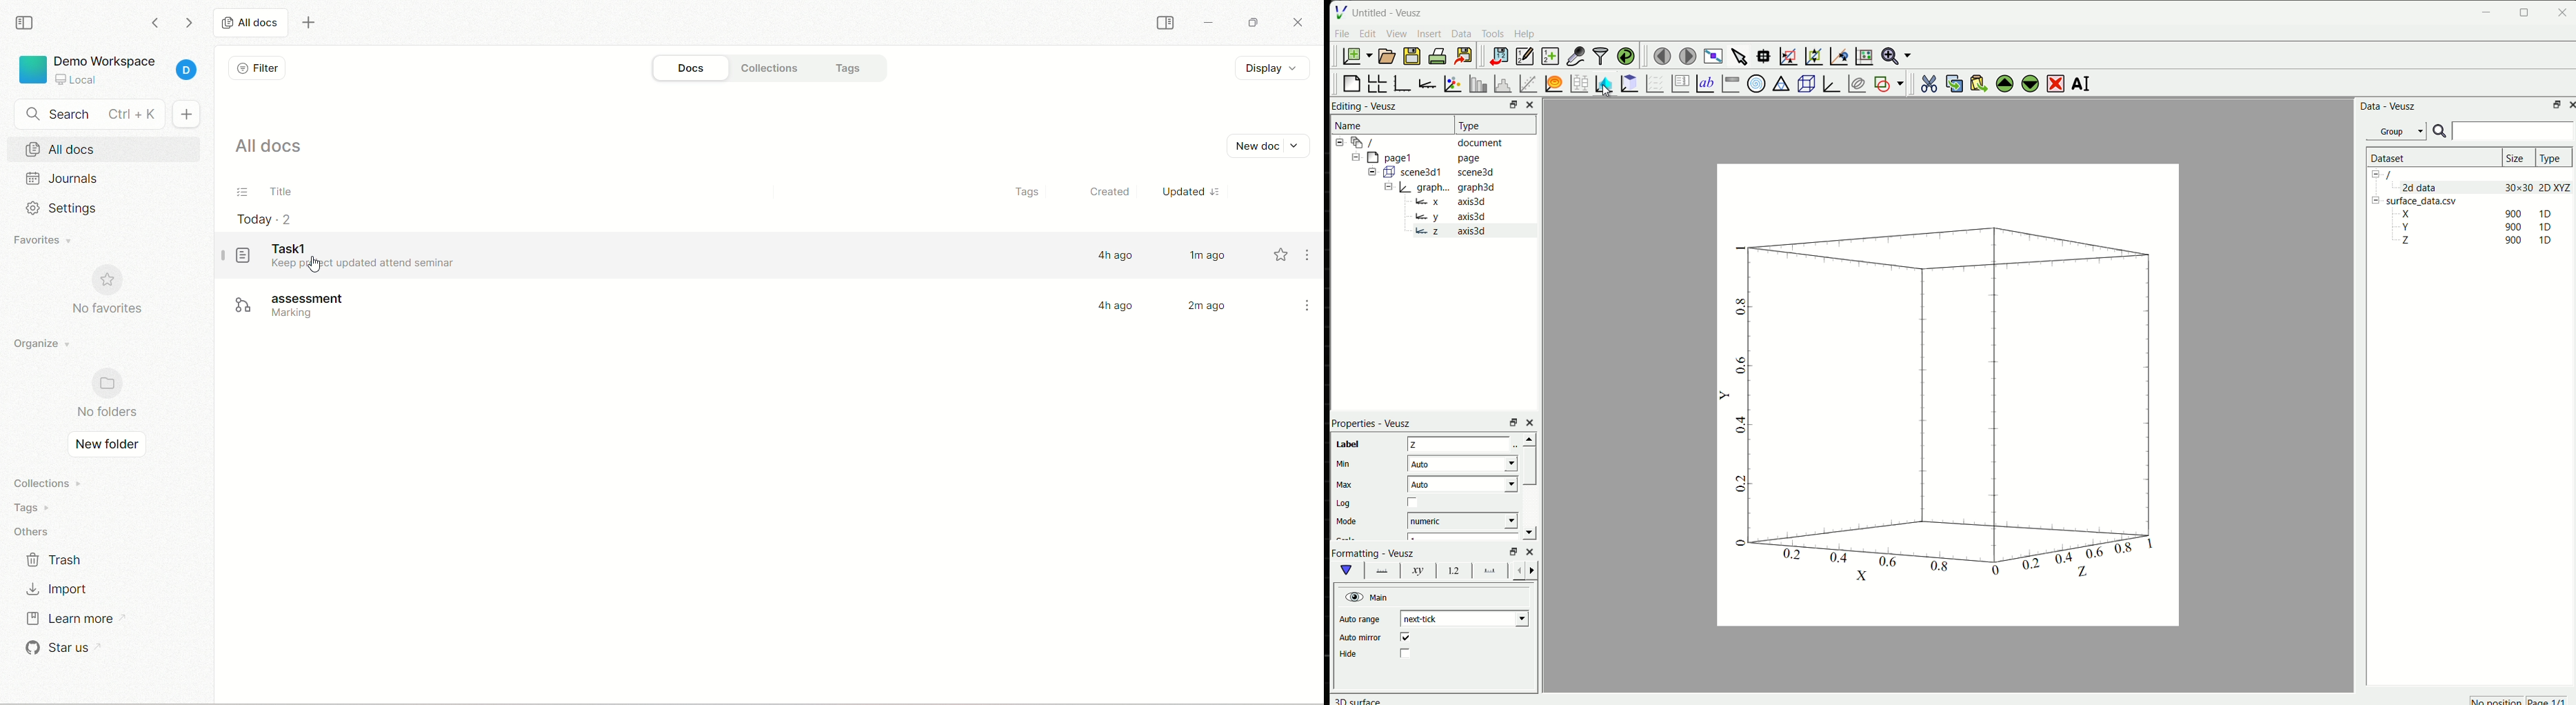 The width and height of the screenshot is (2576, 728). What do you see at coordinates (1347, 445) in the screenshot?
I see `label` at bounding box center [1347, 445].